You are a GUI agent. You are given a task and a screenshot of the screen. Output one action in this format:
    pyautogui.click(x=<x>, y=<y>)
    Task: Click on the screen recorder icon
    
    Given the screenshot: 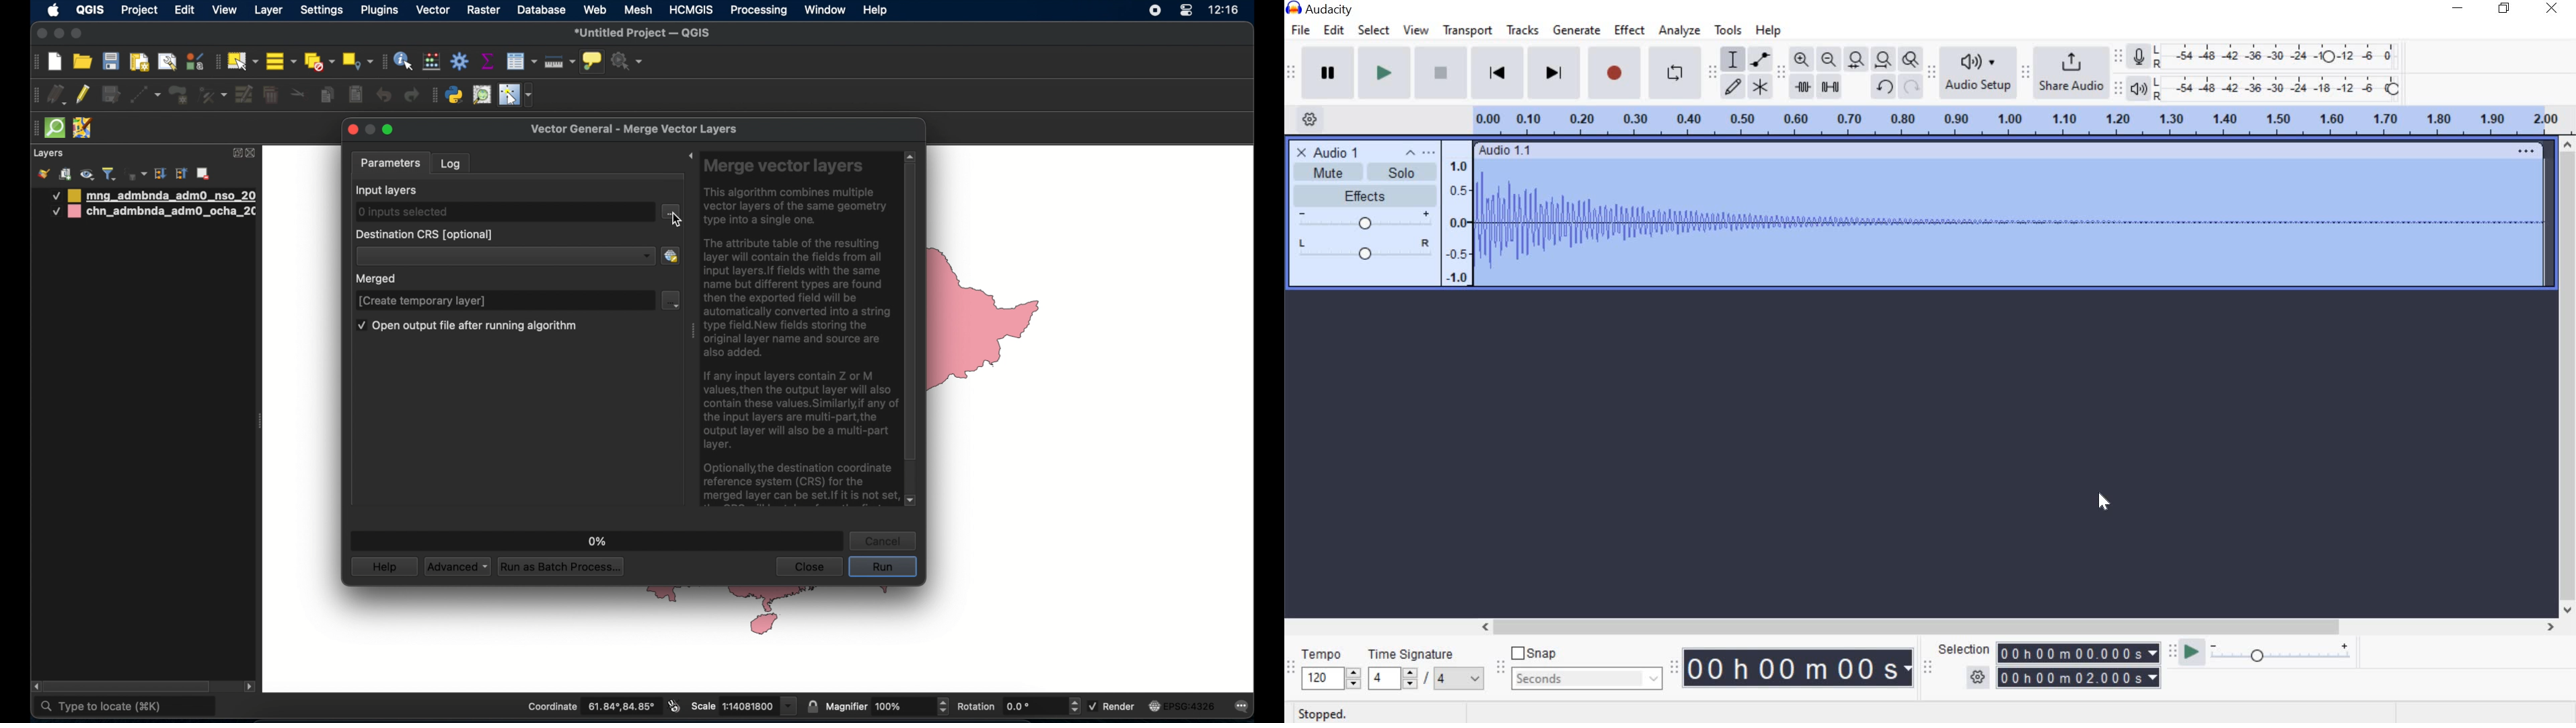 What is the action you would take?
    pyautogui.click(x=1153, y=11)
    